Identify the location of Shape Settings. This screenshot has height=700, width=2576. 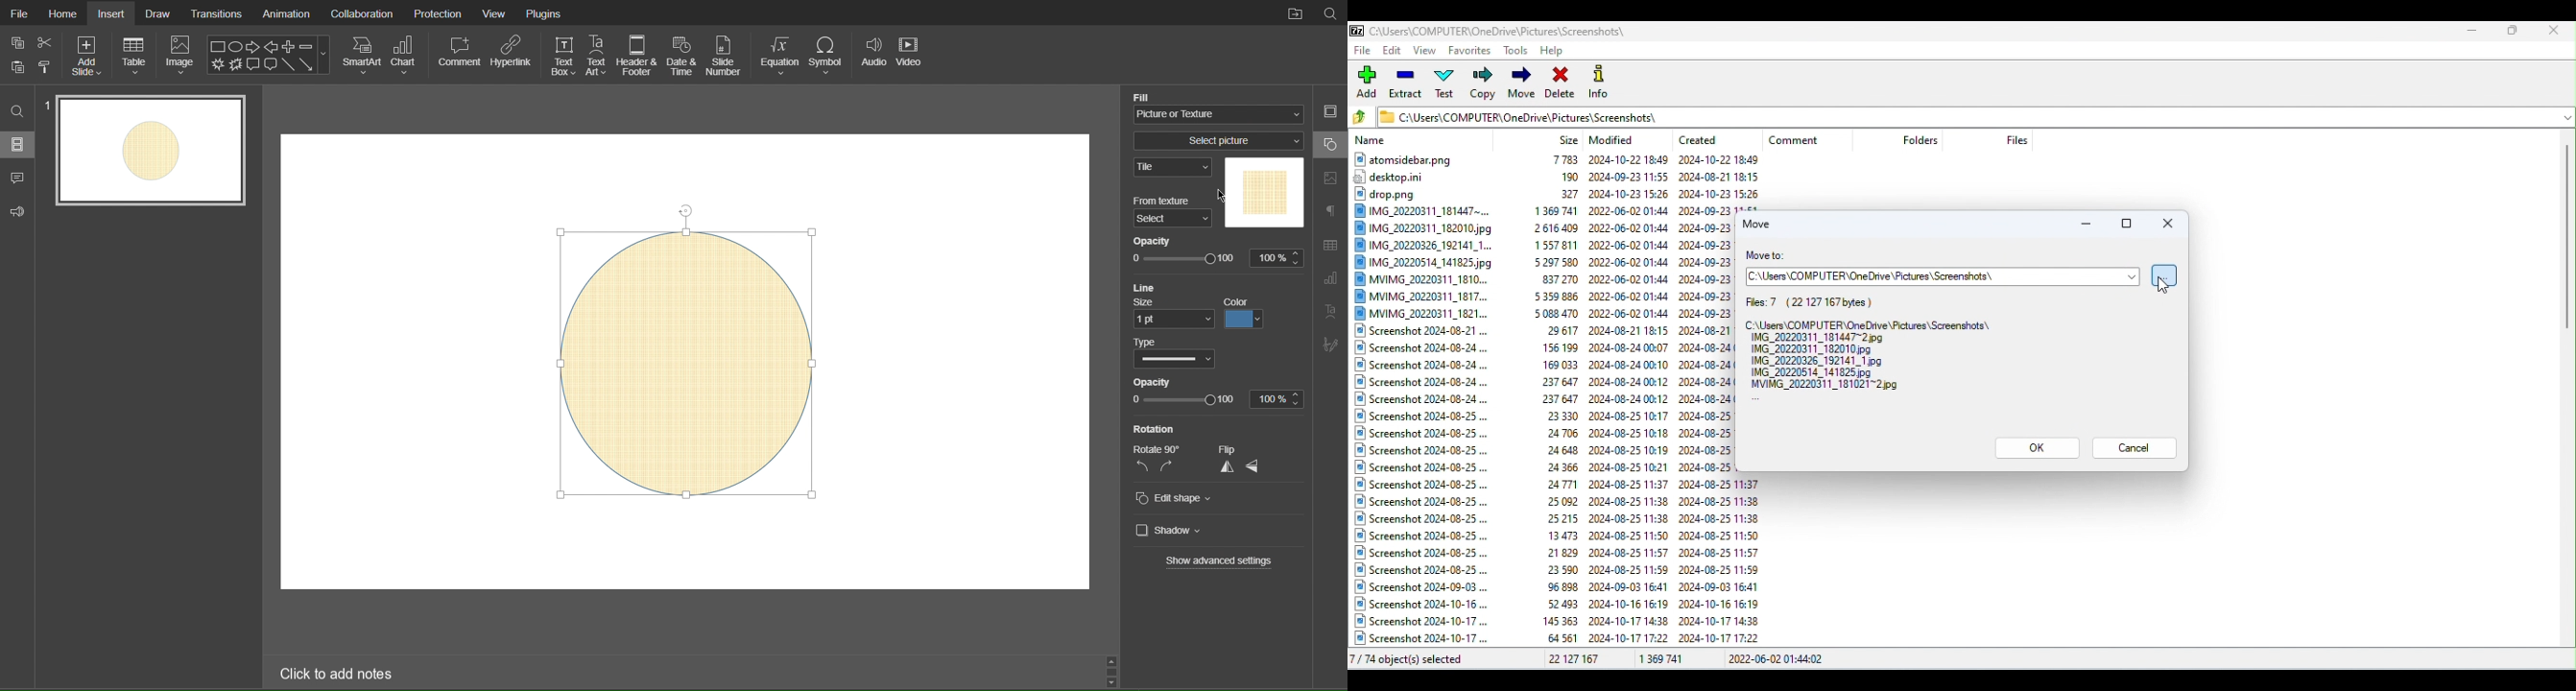
(1330, 145).